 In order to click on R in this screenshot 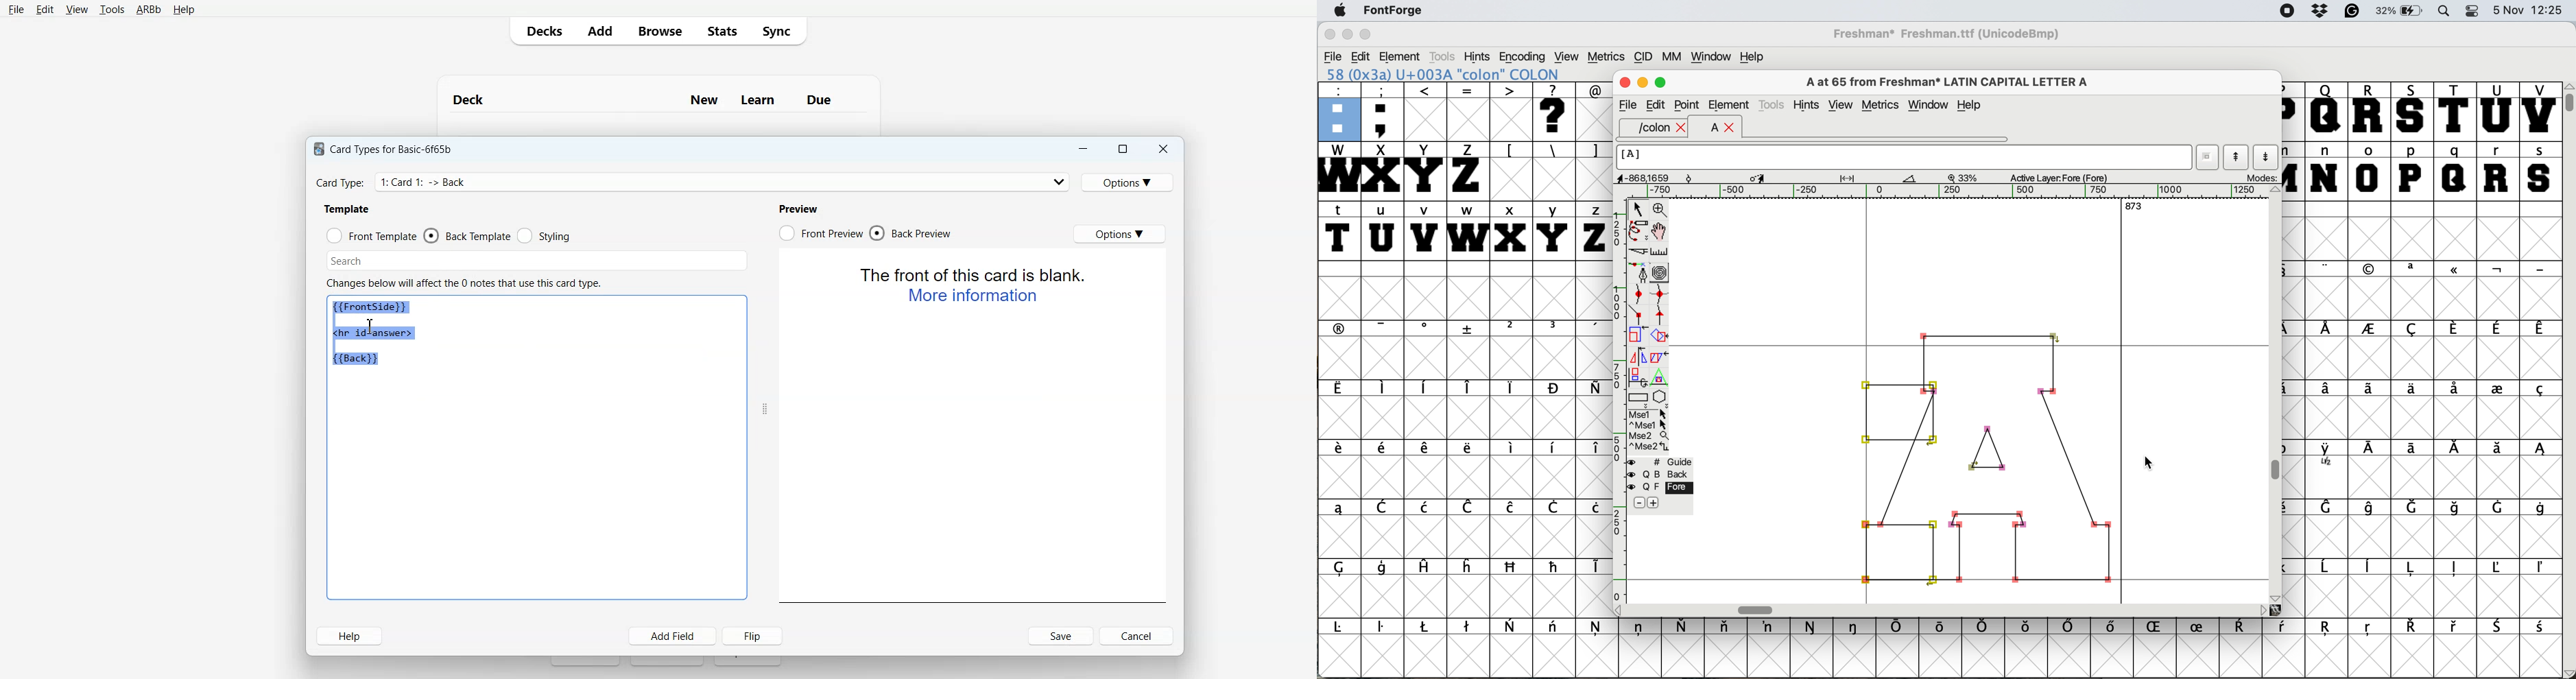, I will do `click(2371, 111)`.